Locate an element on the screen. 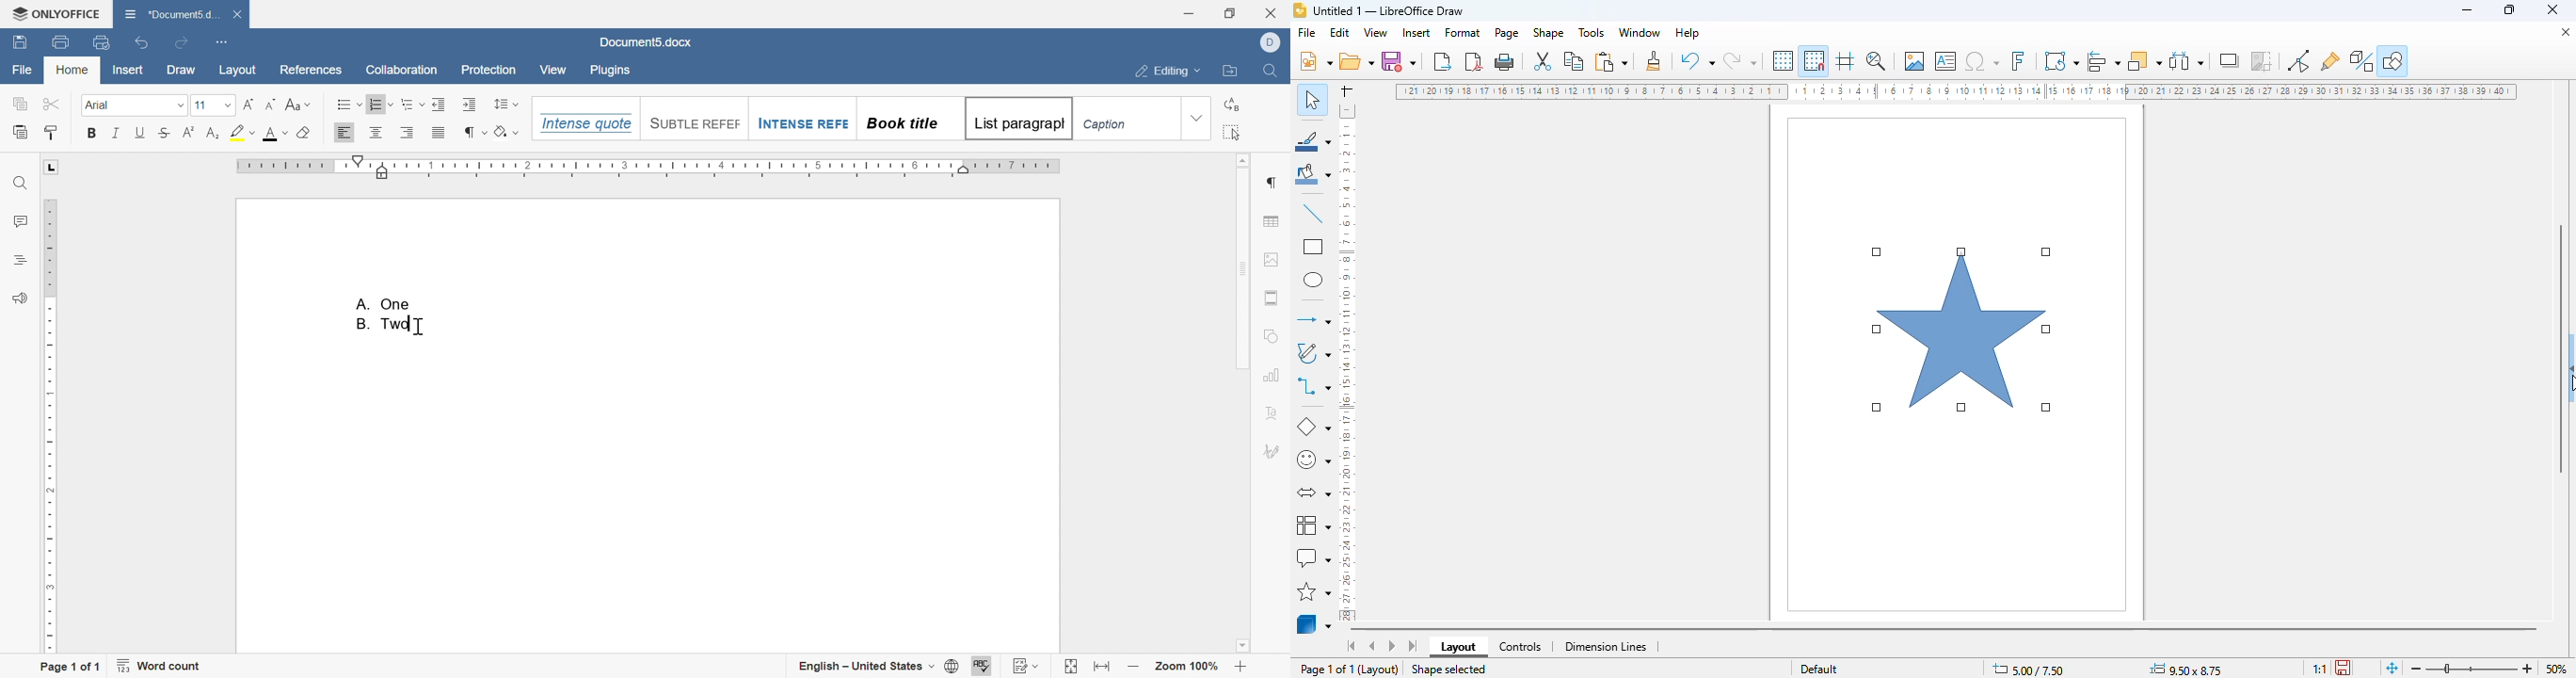  drop down is located at coordinates (179, 106).